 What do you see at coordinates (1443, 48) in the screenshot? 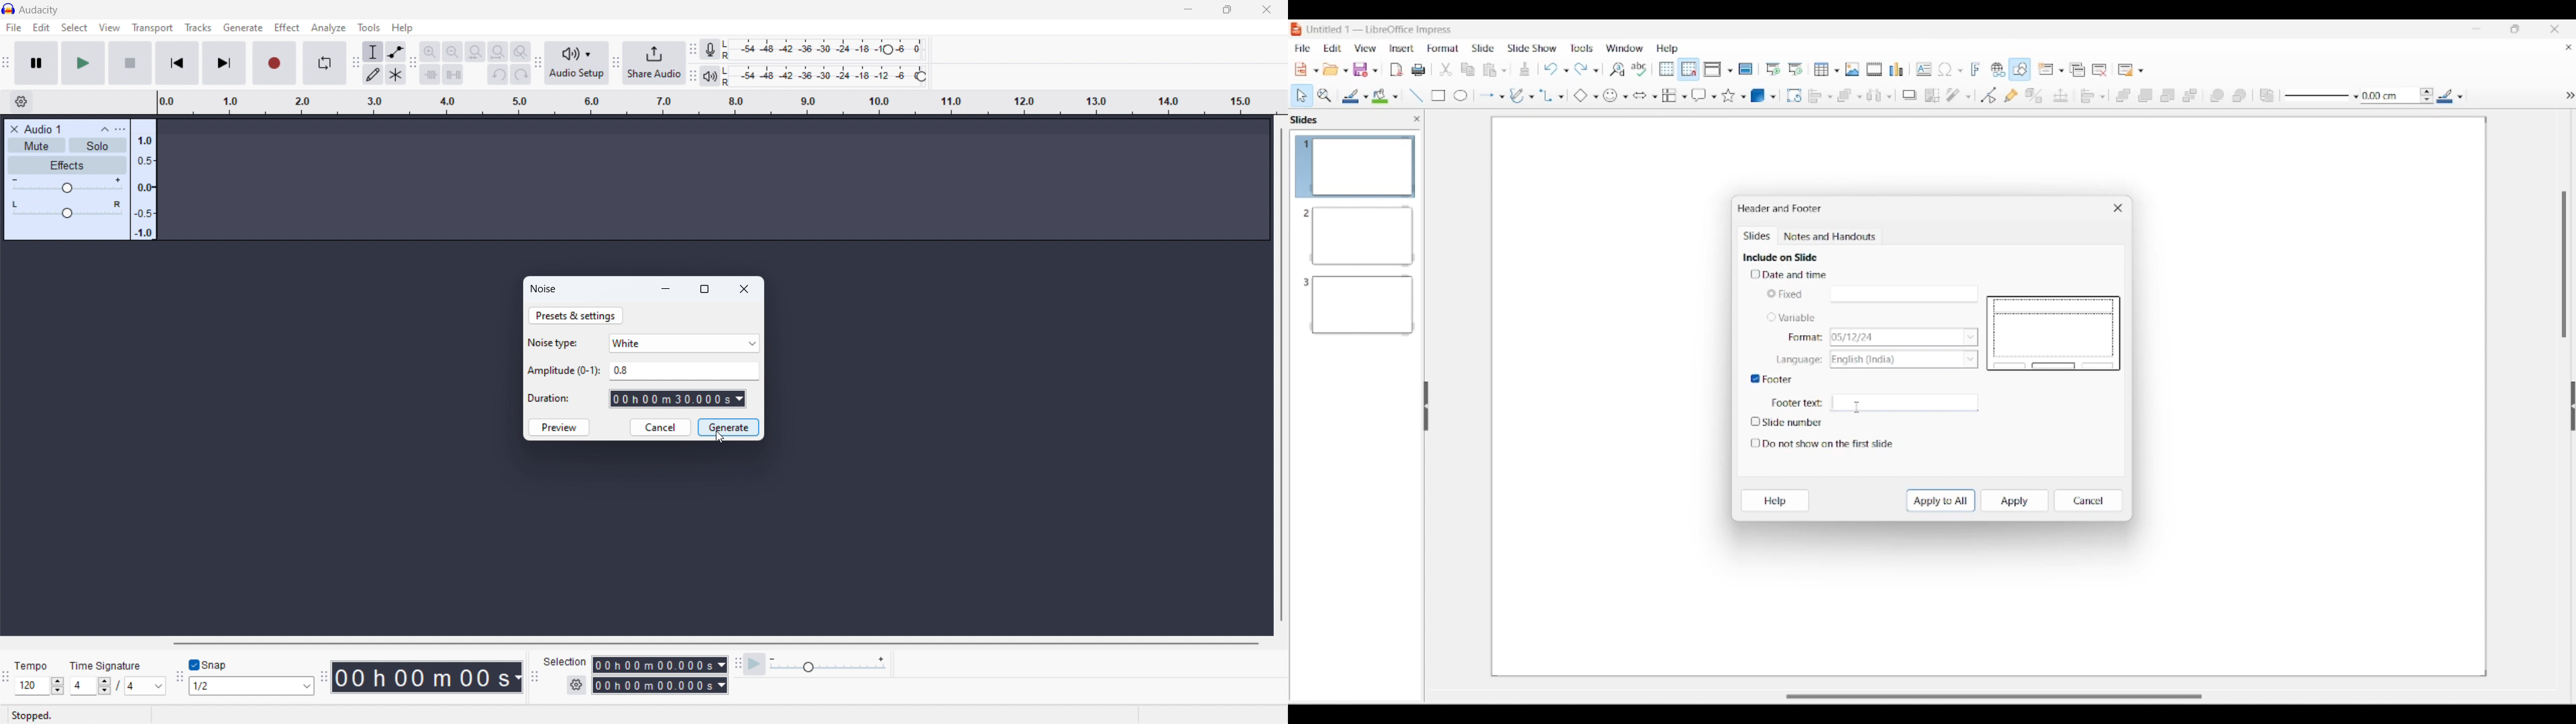
I see `Format menu` at bounding box center [1443, 48].